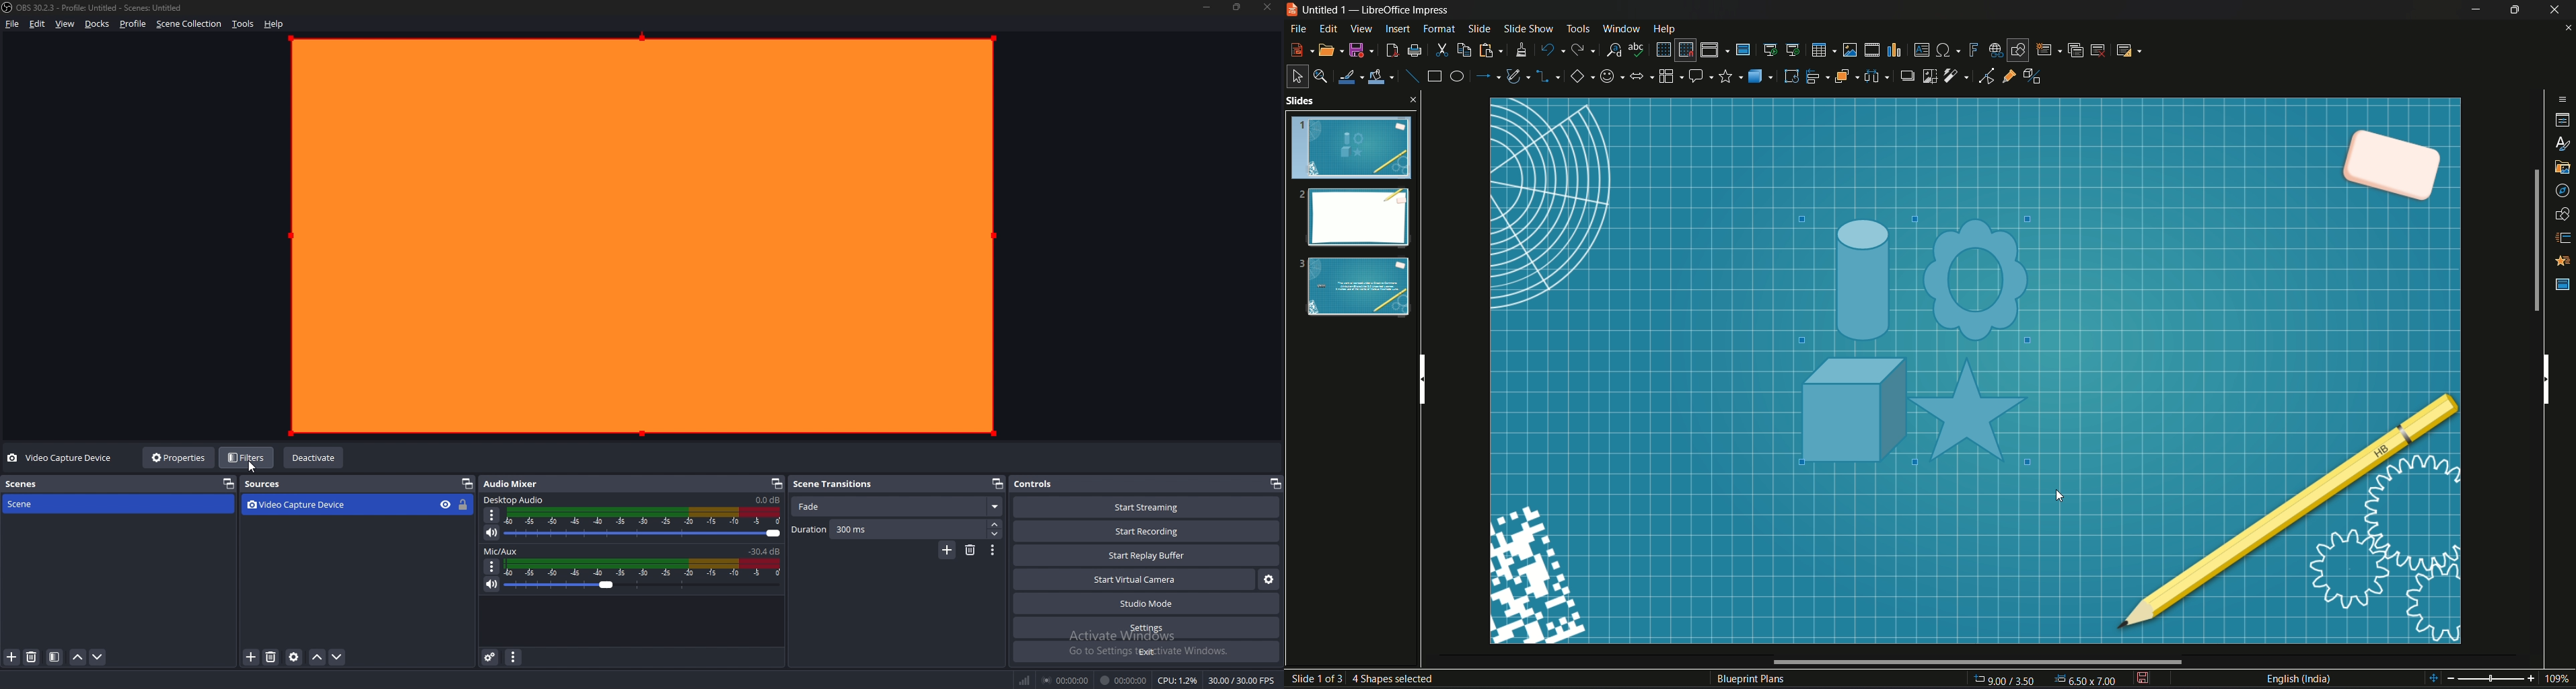 The width and height of the screenshot is (2576, 700). I want to click on Help, so click(1665, 29).